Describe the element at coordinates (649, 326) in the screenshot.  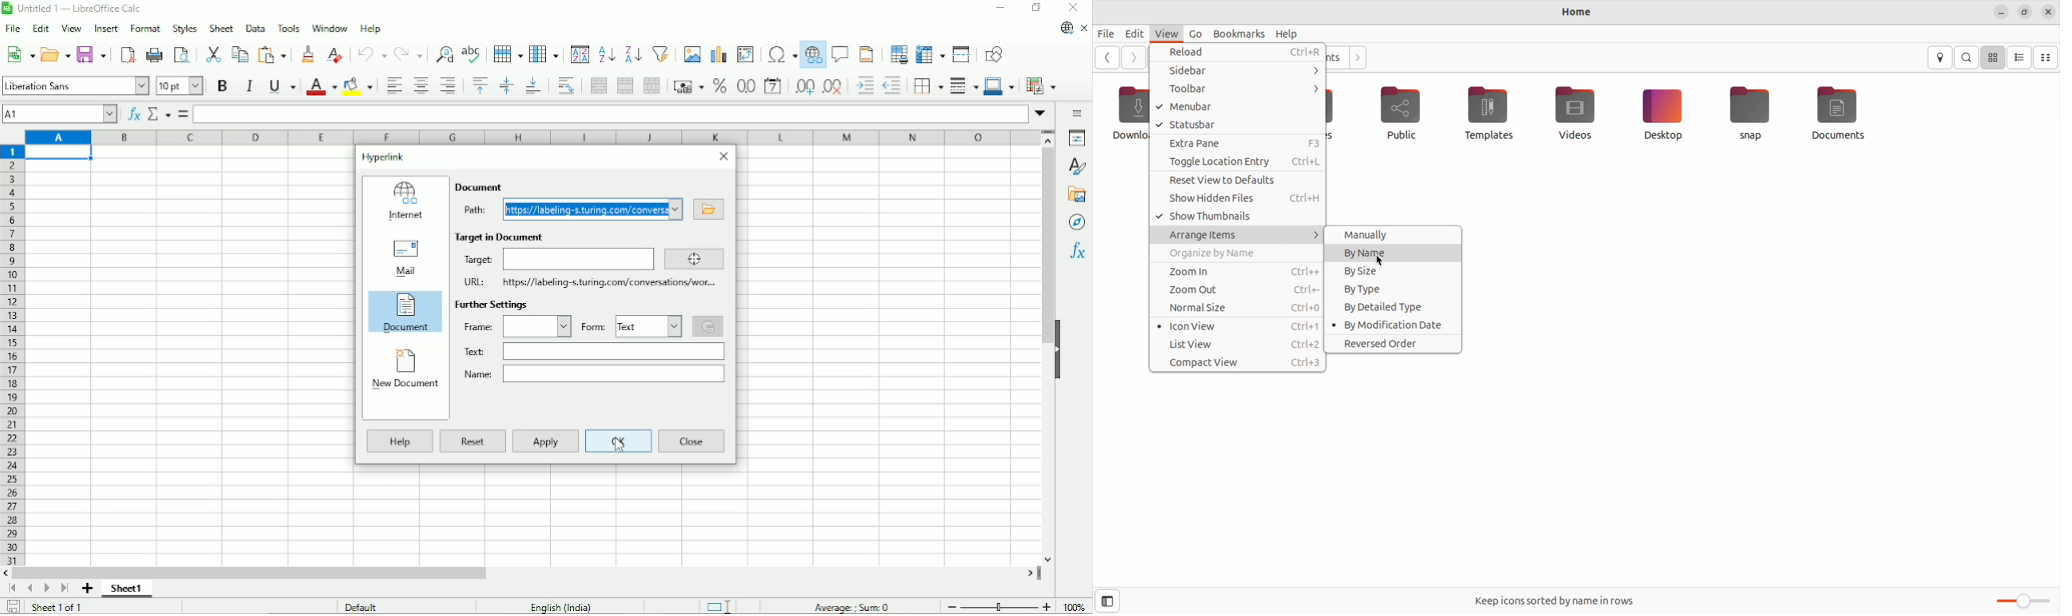
I see `Text` at that location.